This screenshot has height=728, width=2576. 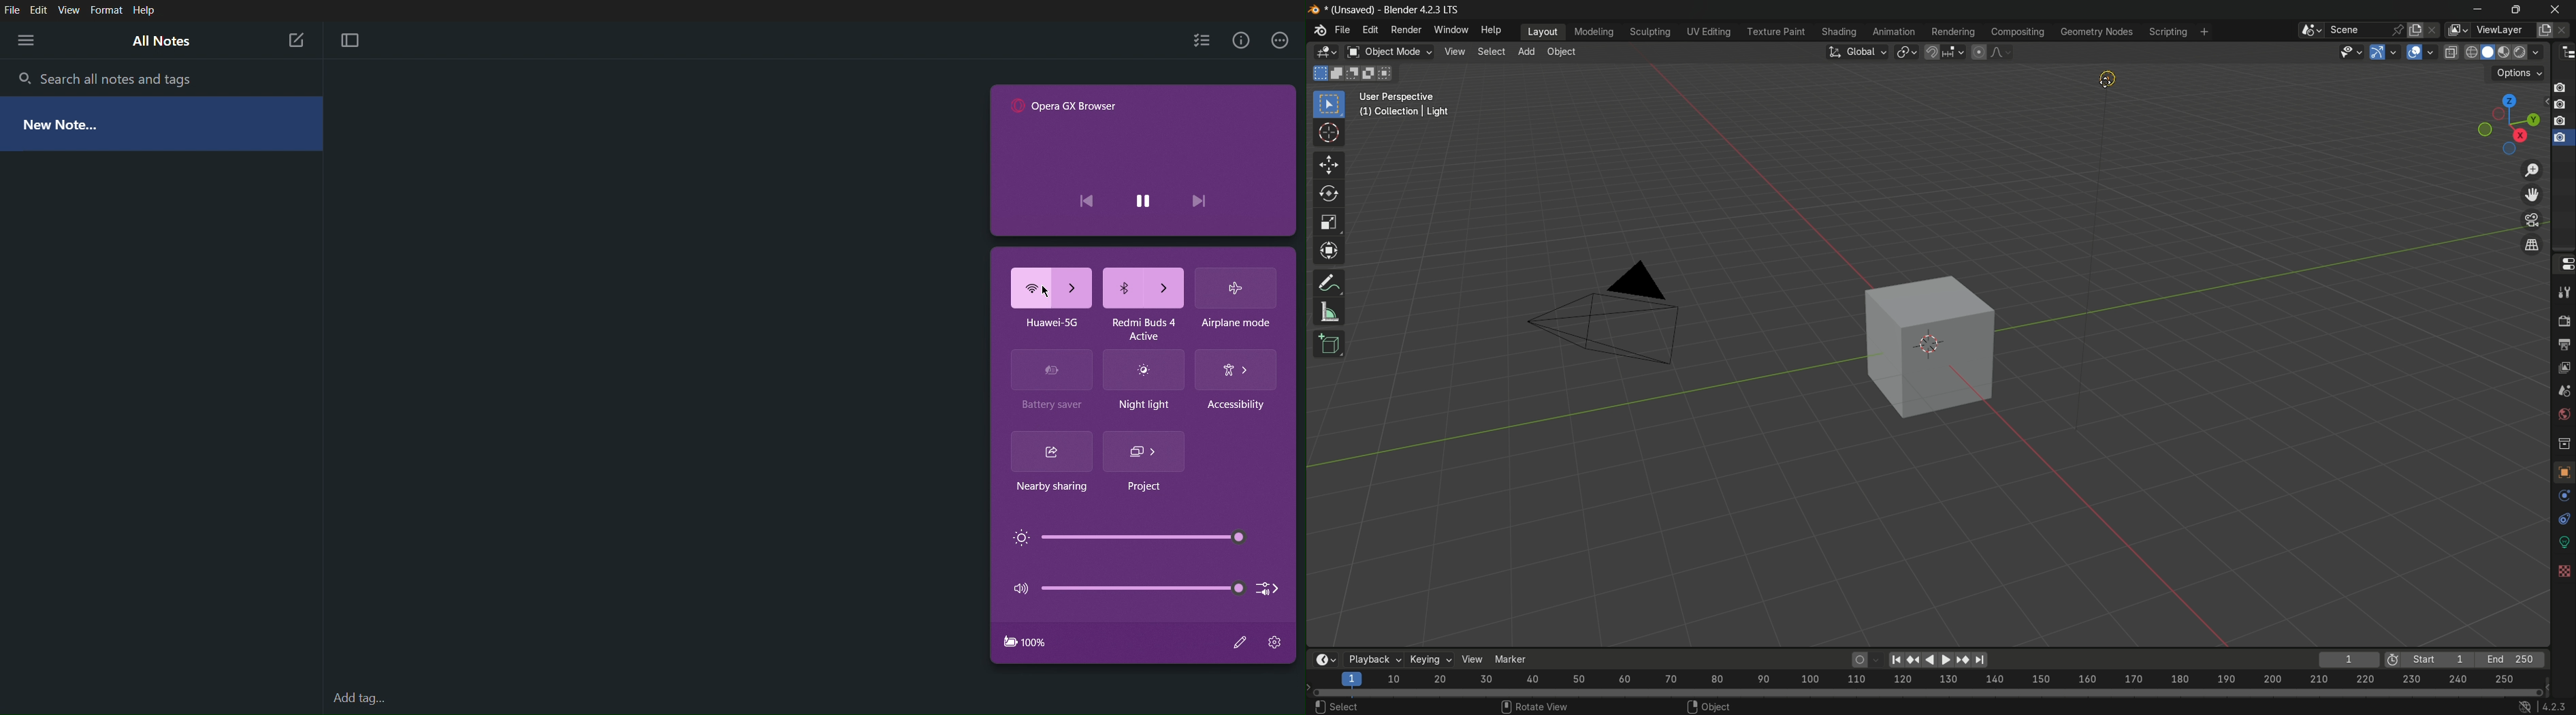 I want to click on geometry nodes menu, so click(x=2095, y=31).